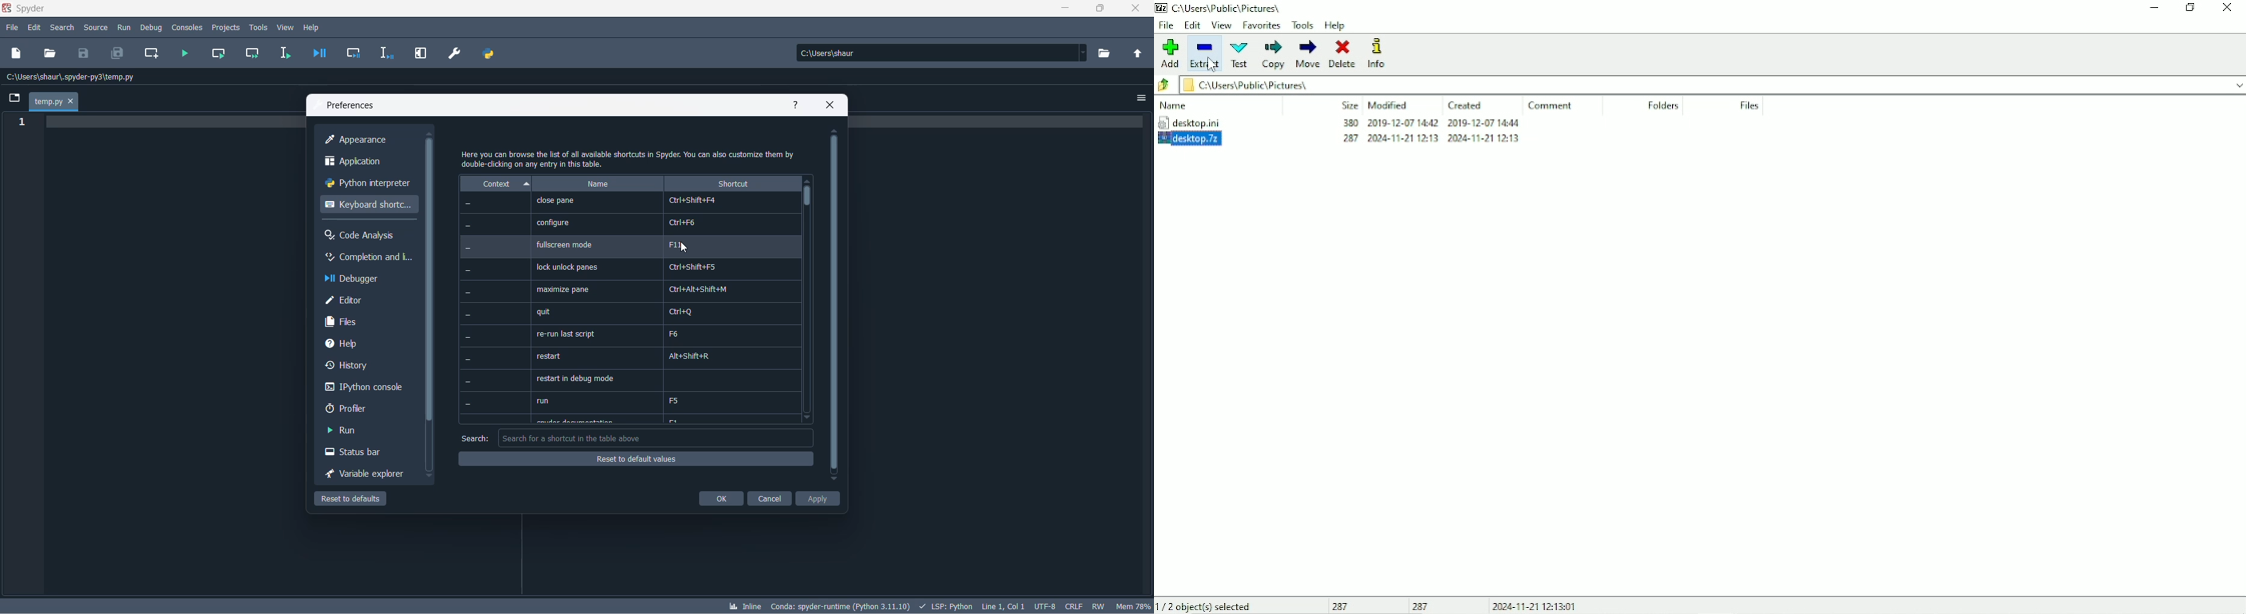 The height and width of the screenshot is (616, 2268). I want to click on Folders, so click(1664, 105).